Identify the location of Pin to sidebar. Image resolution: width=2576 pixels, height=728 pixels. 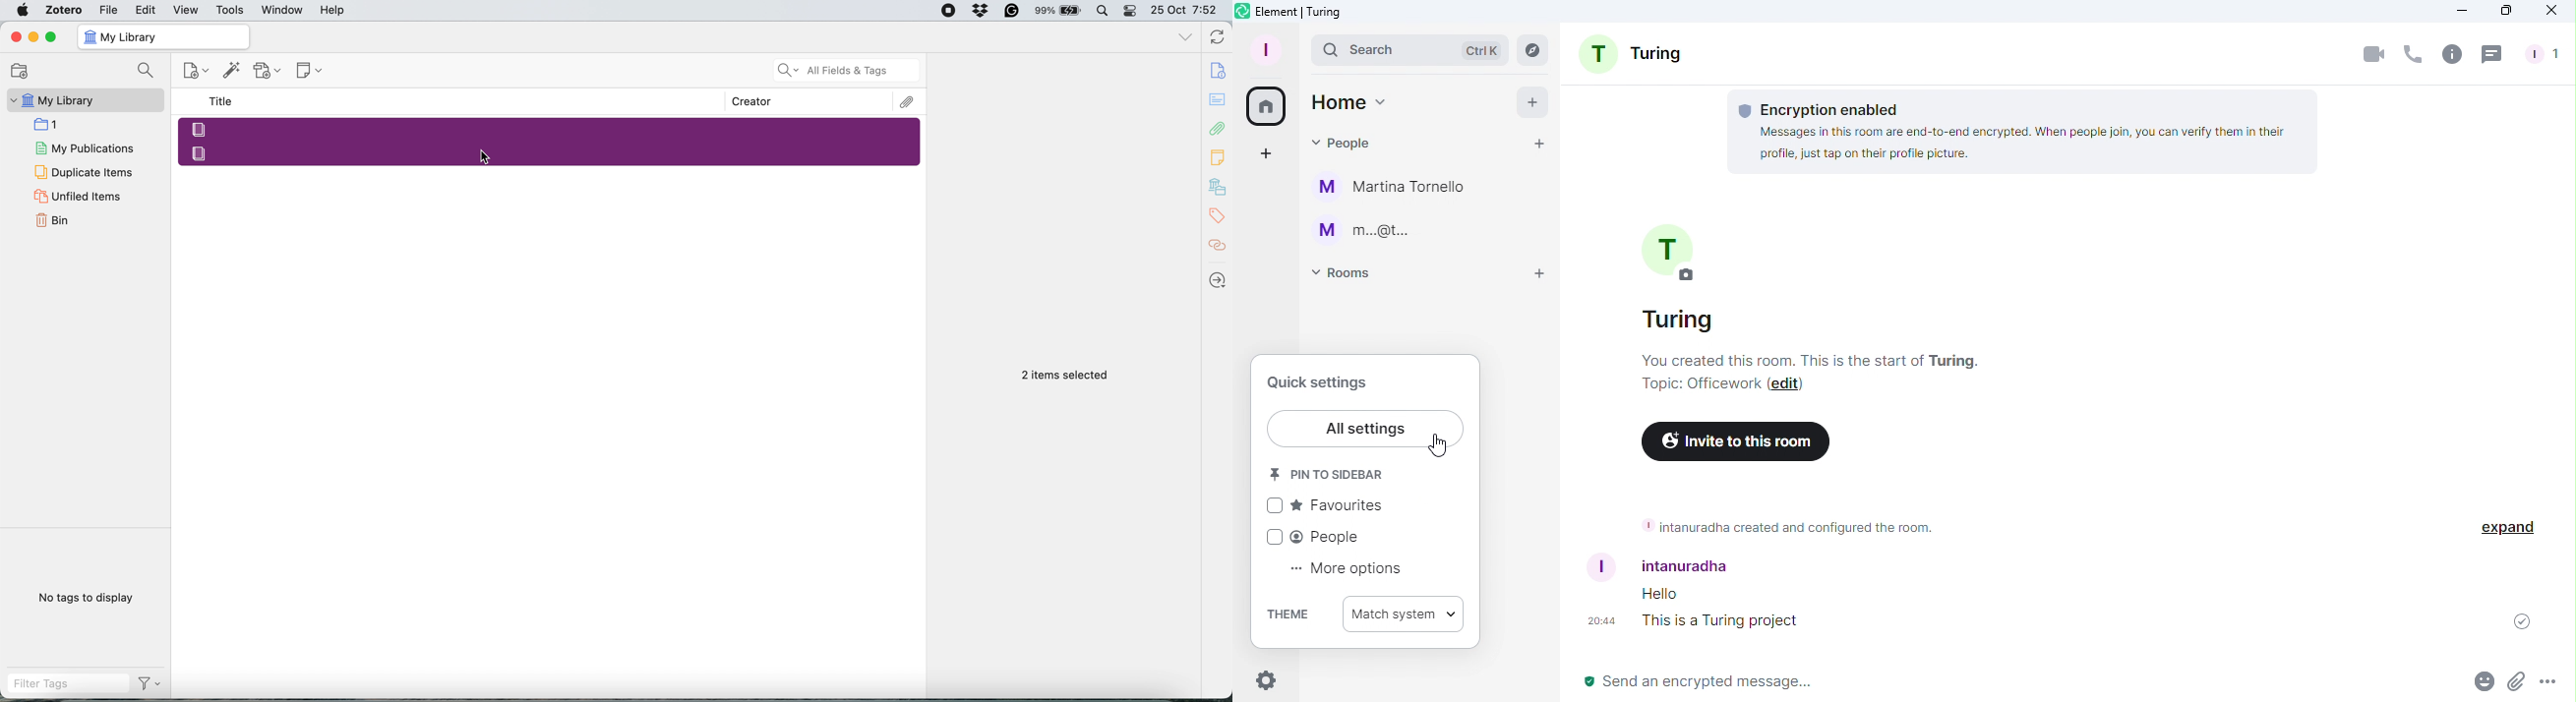
(1347, 474).